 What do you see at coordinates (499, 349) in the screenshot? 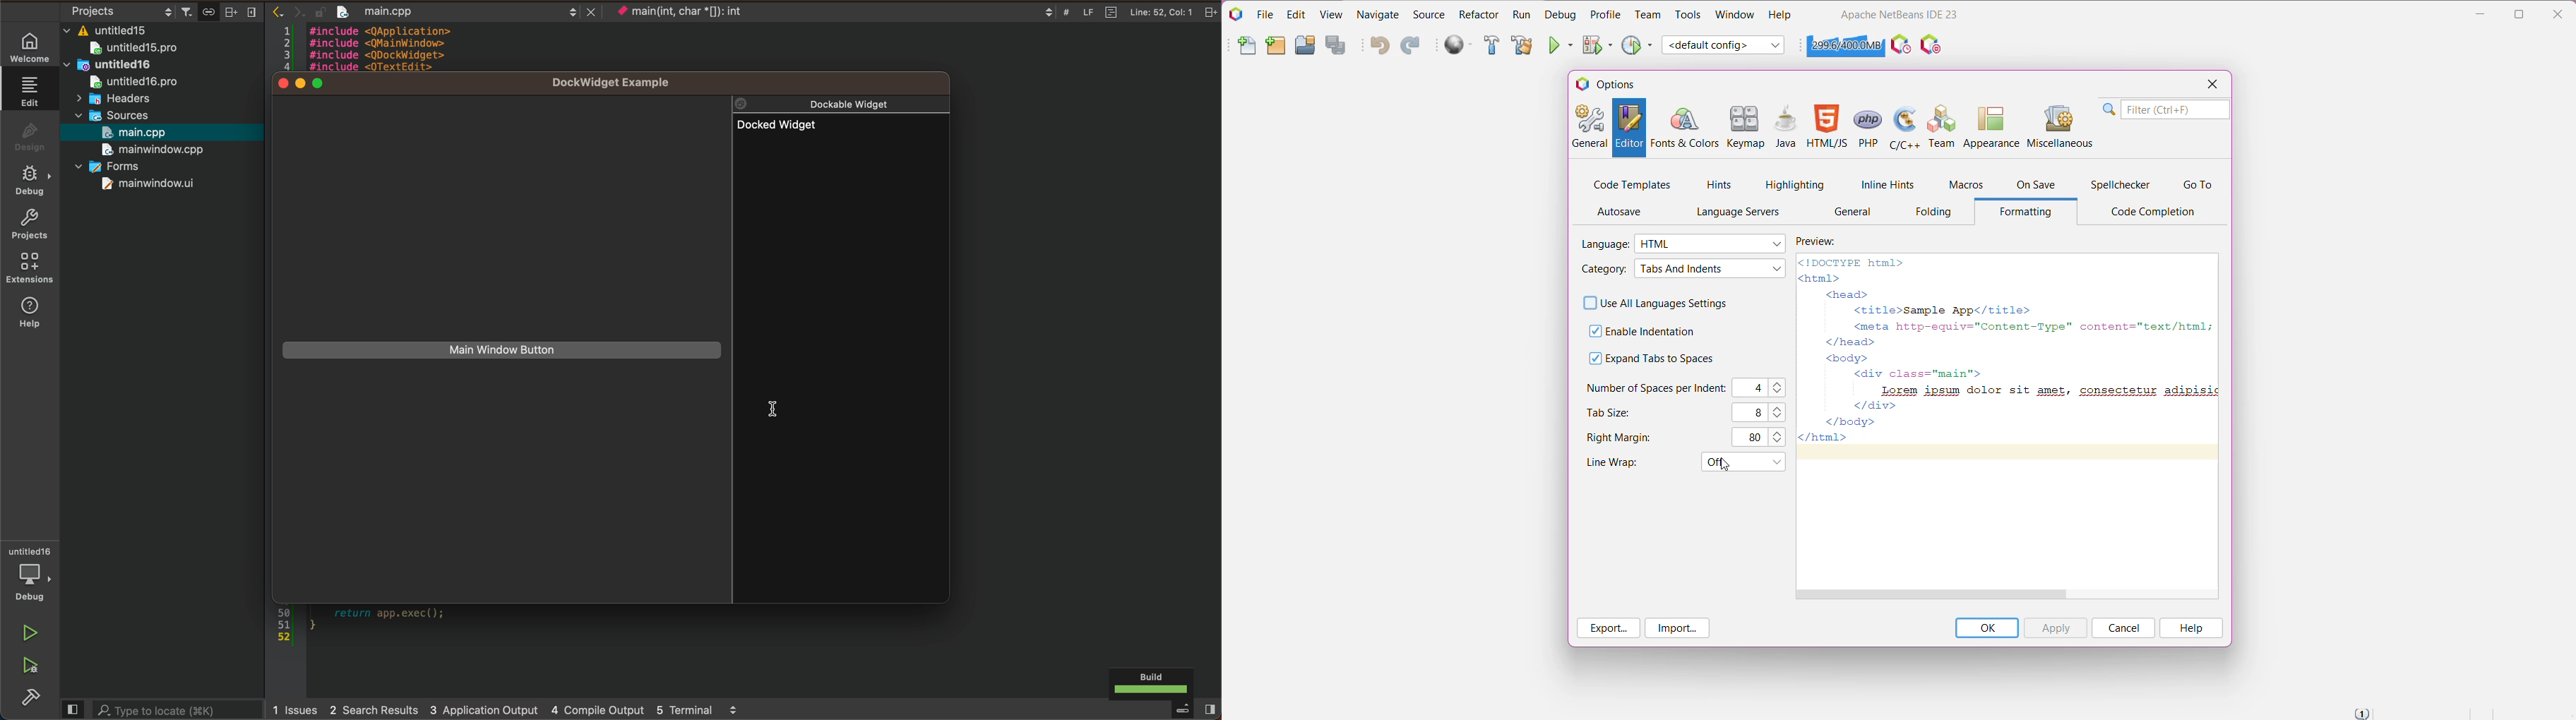
I see `main window` at bounding box center [499, 349].